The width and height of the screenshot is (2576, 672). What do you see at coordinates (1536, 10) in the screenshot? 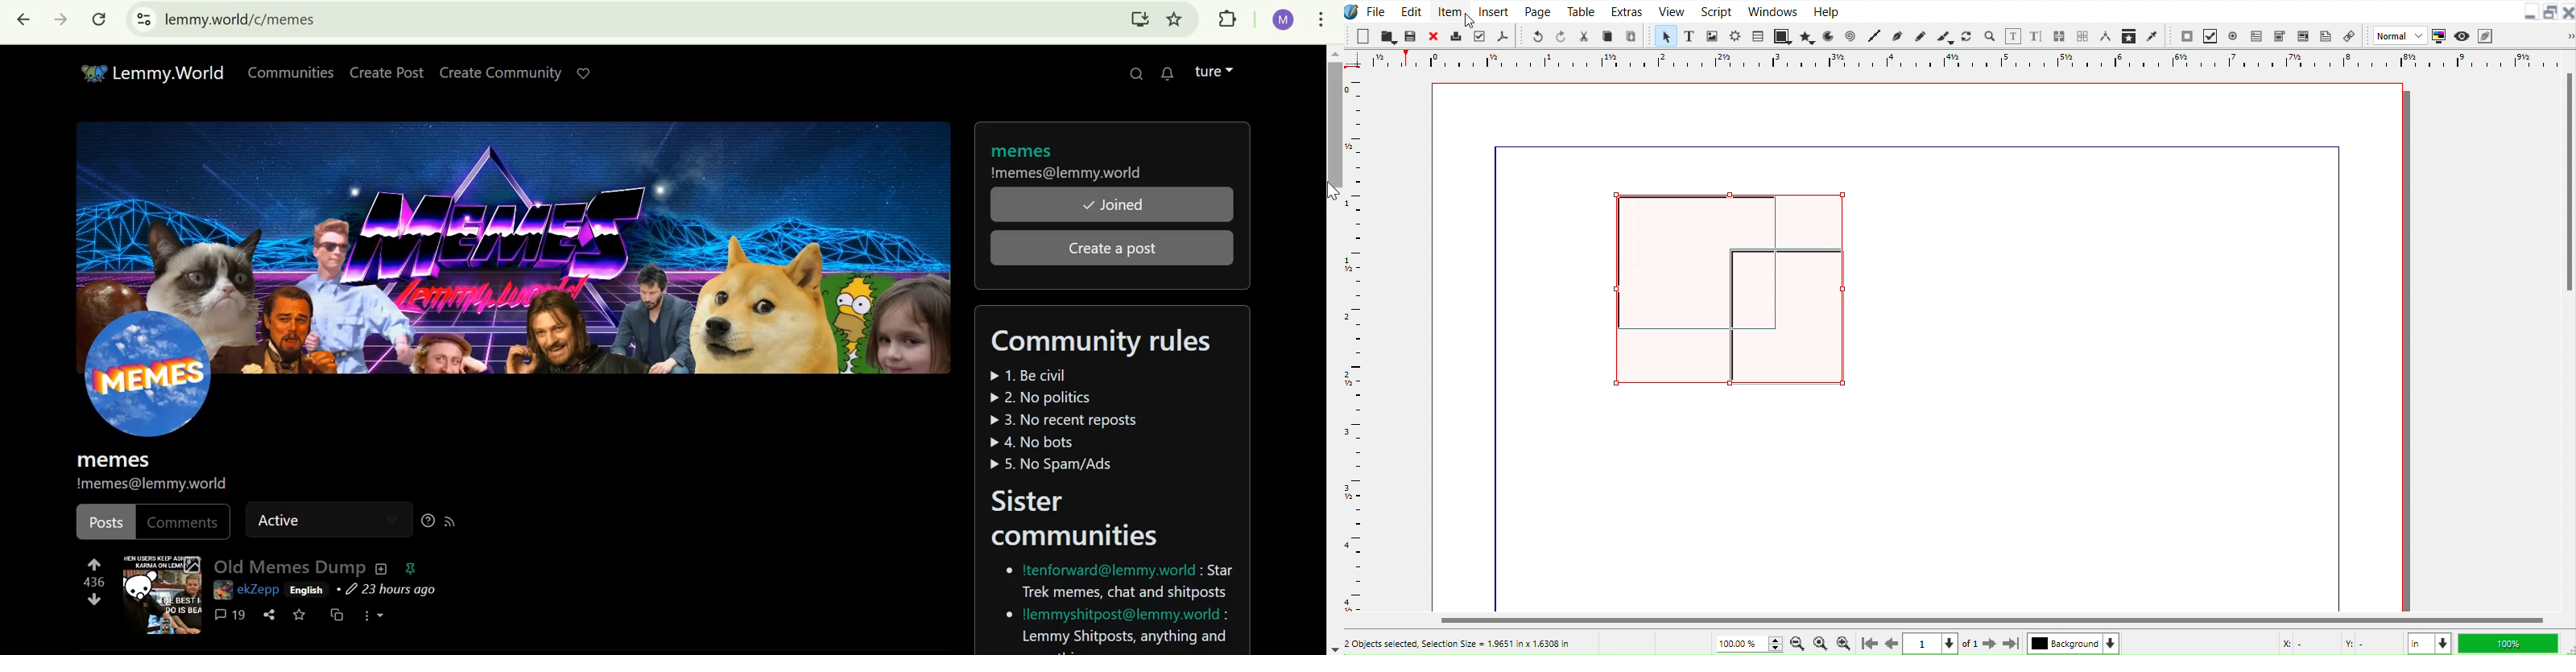
I see `Page` at bounding box center [1536, 10].